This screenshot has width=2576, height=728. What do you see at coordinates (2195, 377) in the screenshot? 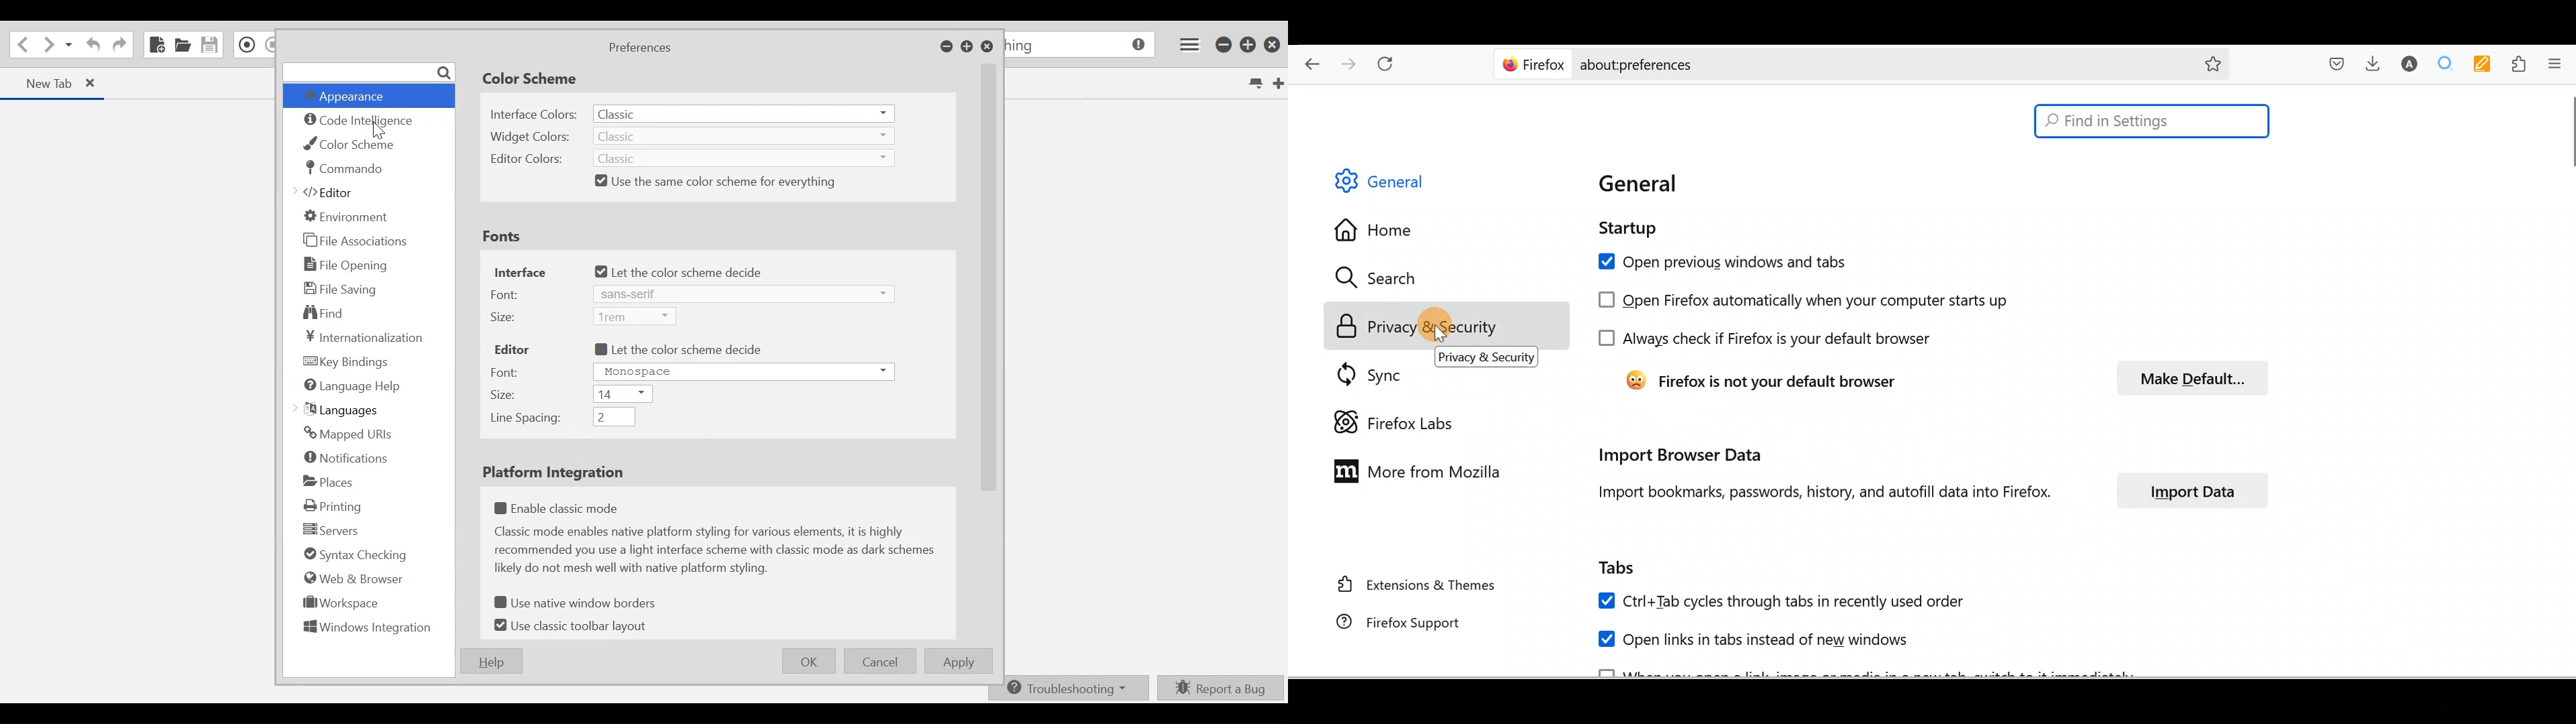
I see `Make default` at bounding box center [2195, 377].